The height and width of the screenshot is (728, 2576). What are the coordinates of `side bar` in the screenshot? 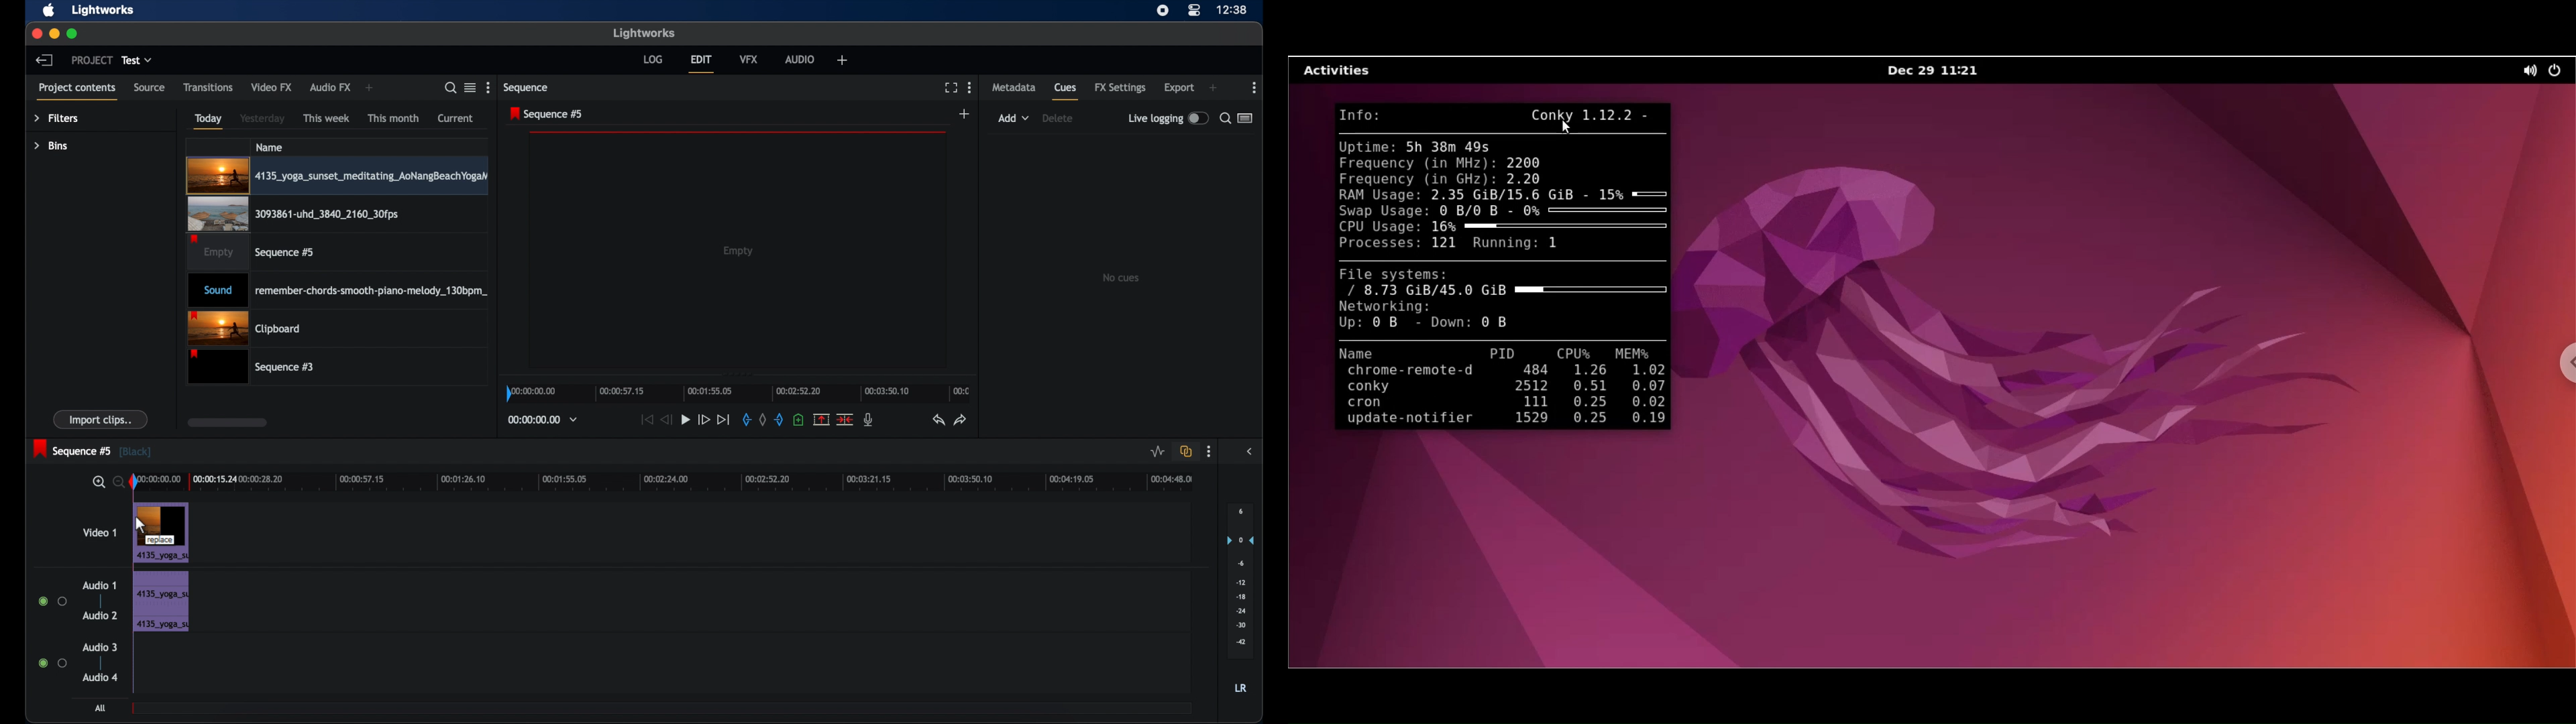 It's located at (1250, 451).